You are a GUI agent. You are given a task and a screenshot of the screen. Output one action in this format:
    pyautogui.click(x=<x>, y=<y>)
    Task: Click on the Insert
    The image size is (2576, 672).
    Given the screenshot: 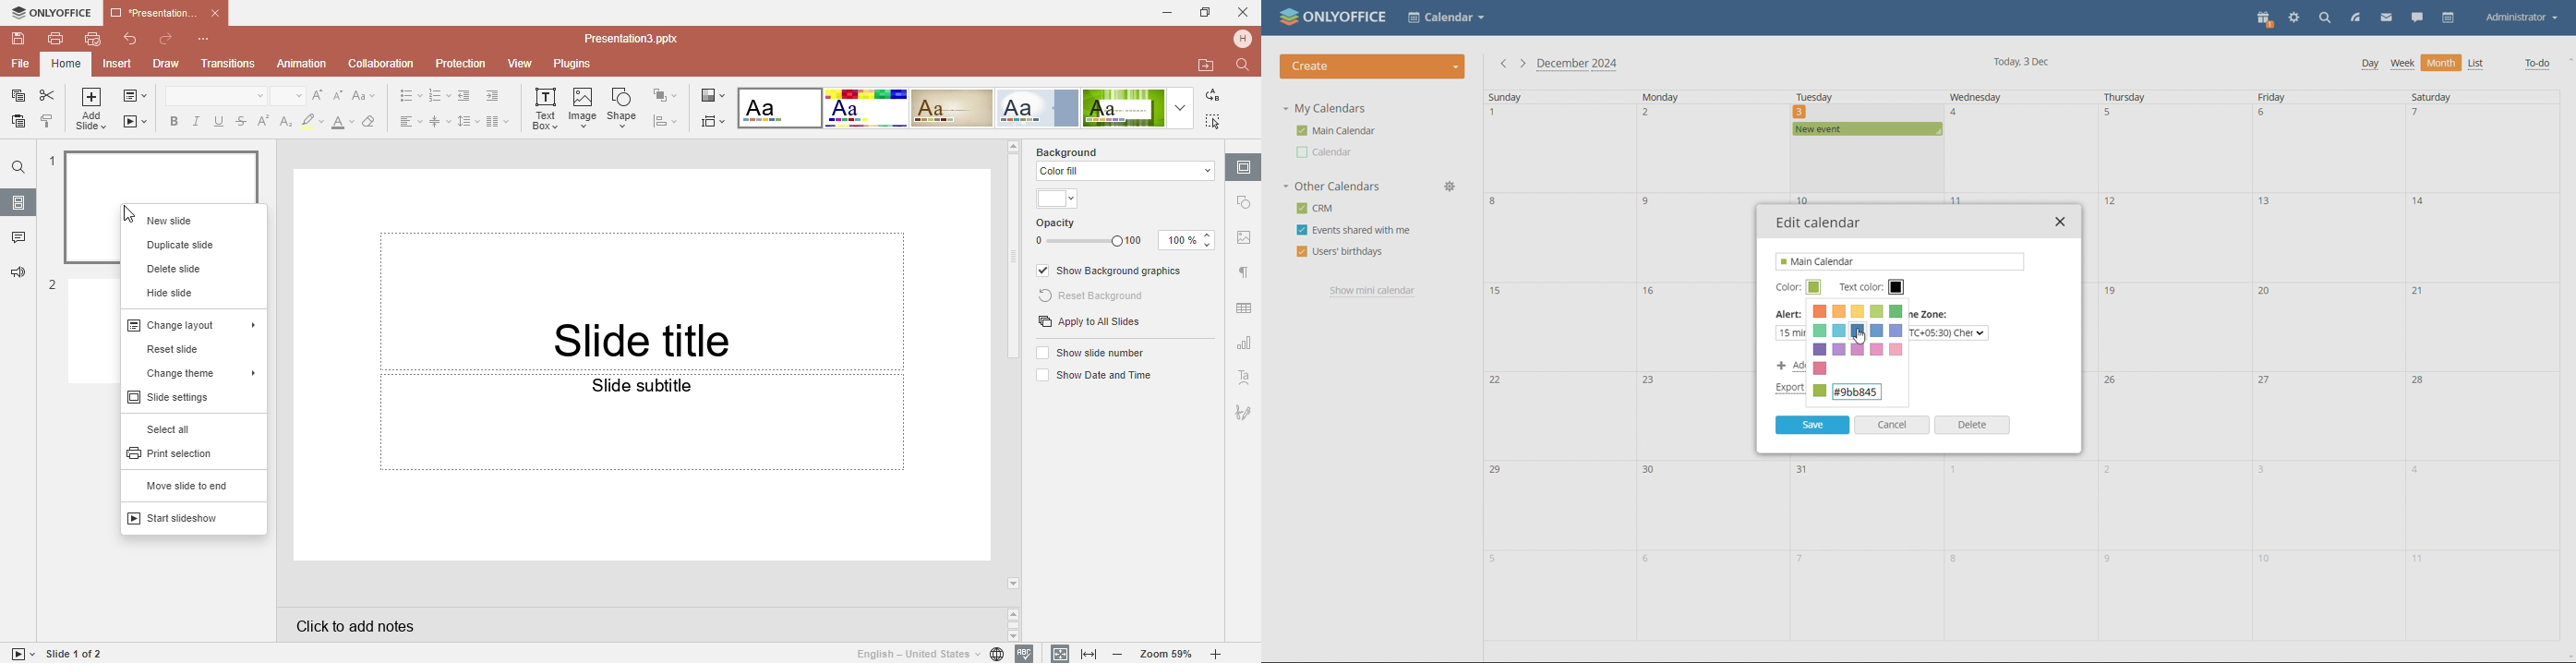 What is the action you would take?
    pyautogui.click(x=119, y=65)
    